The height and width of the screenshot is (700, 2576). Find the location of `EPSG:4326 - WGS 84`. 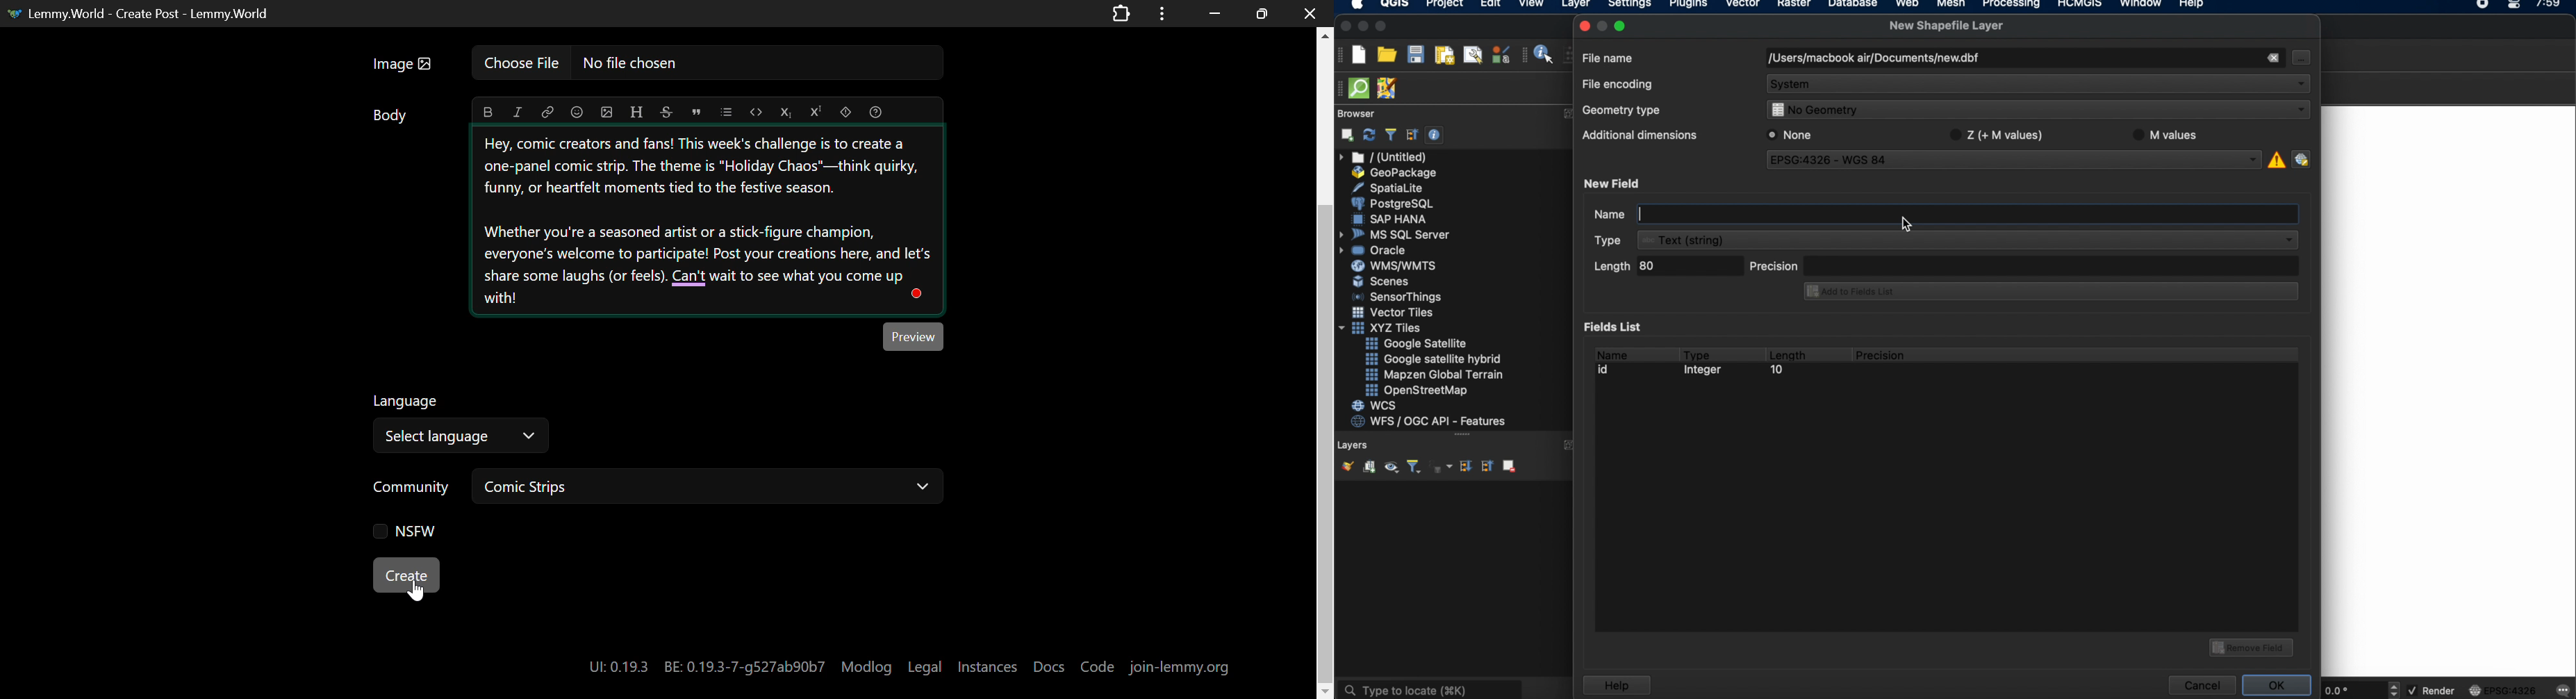

EPSG:4326 - WGS 84 is located at coordinates (2015, 162).